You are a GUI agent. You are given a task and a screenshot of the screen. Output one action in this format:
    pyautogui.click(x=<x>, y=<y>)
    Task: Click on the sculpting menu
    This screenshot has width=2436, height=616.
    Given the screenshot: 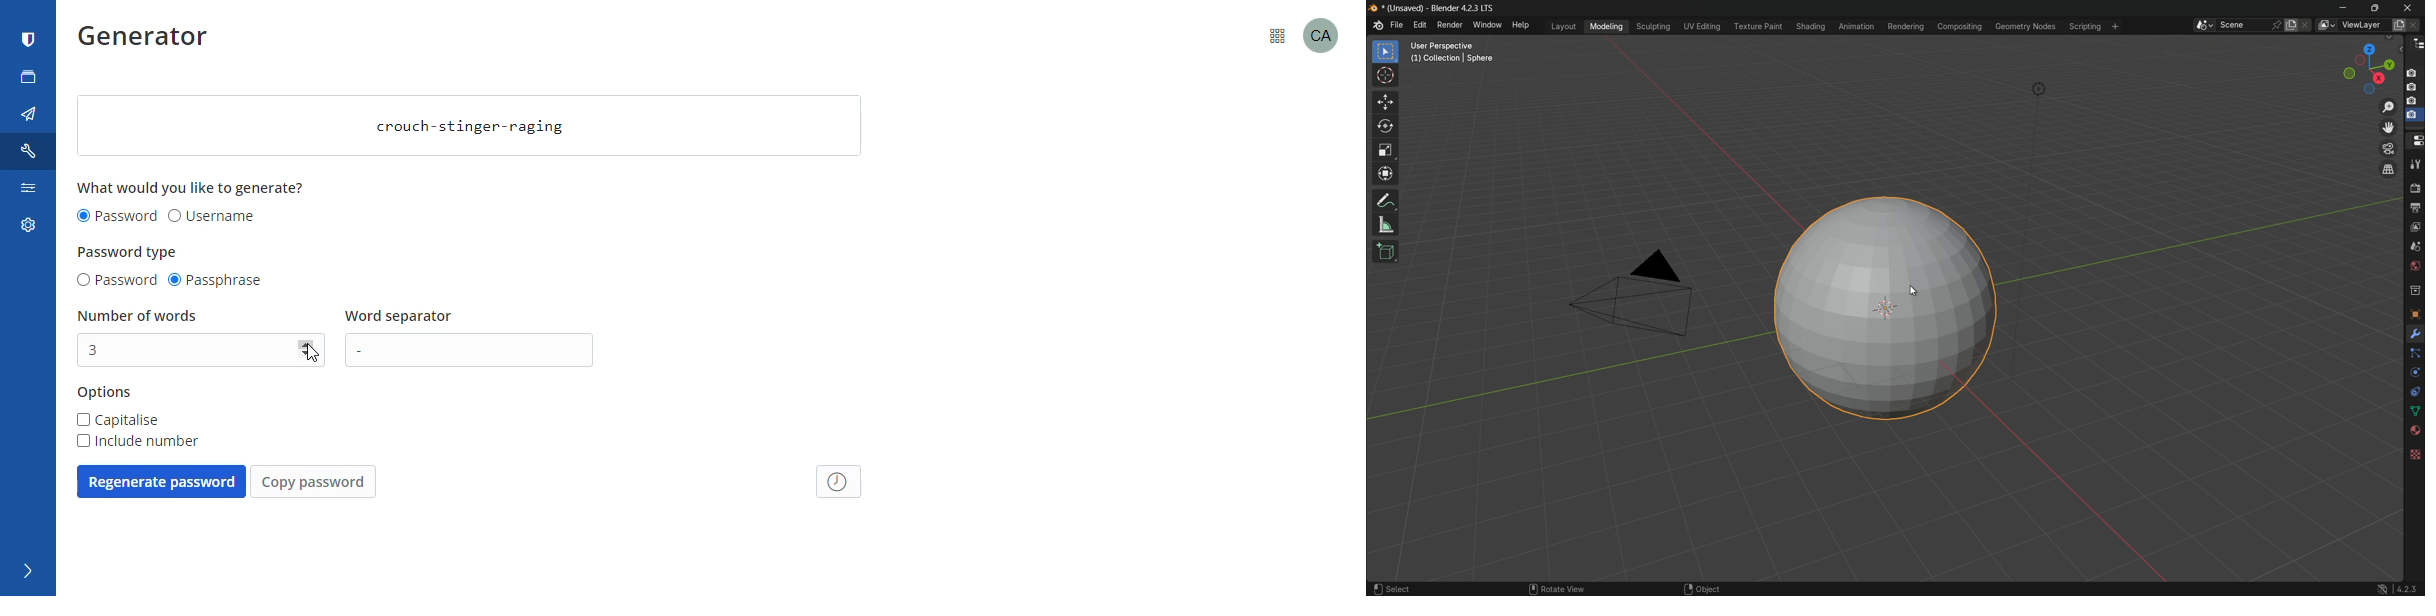 What is the action you would take?
    pyautogui.click(x=1654, y=27)
    